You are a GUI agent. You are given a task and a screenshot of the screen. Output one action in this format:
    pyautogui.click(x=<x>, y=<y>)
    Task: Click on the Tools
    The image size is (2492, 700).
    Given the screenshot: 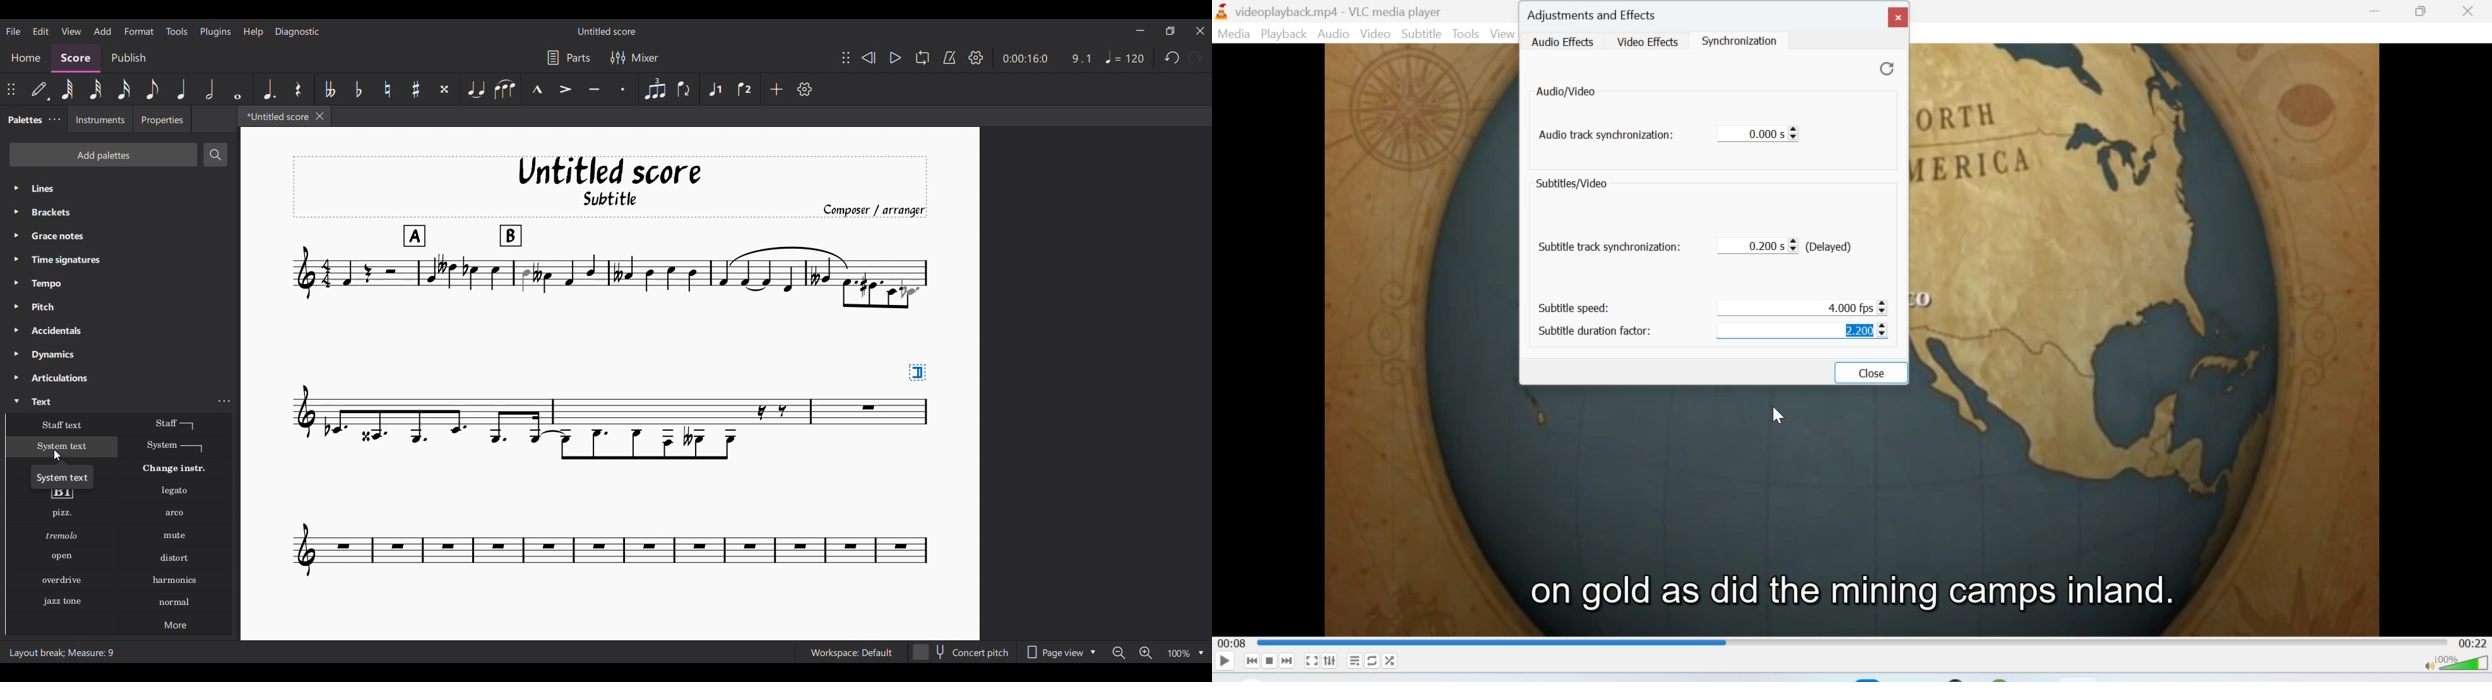 What is the action you would take?
    pyautogui.click(x=1466, y=33)
    